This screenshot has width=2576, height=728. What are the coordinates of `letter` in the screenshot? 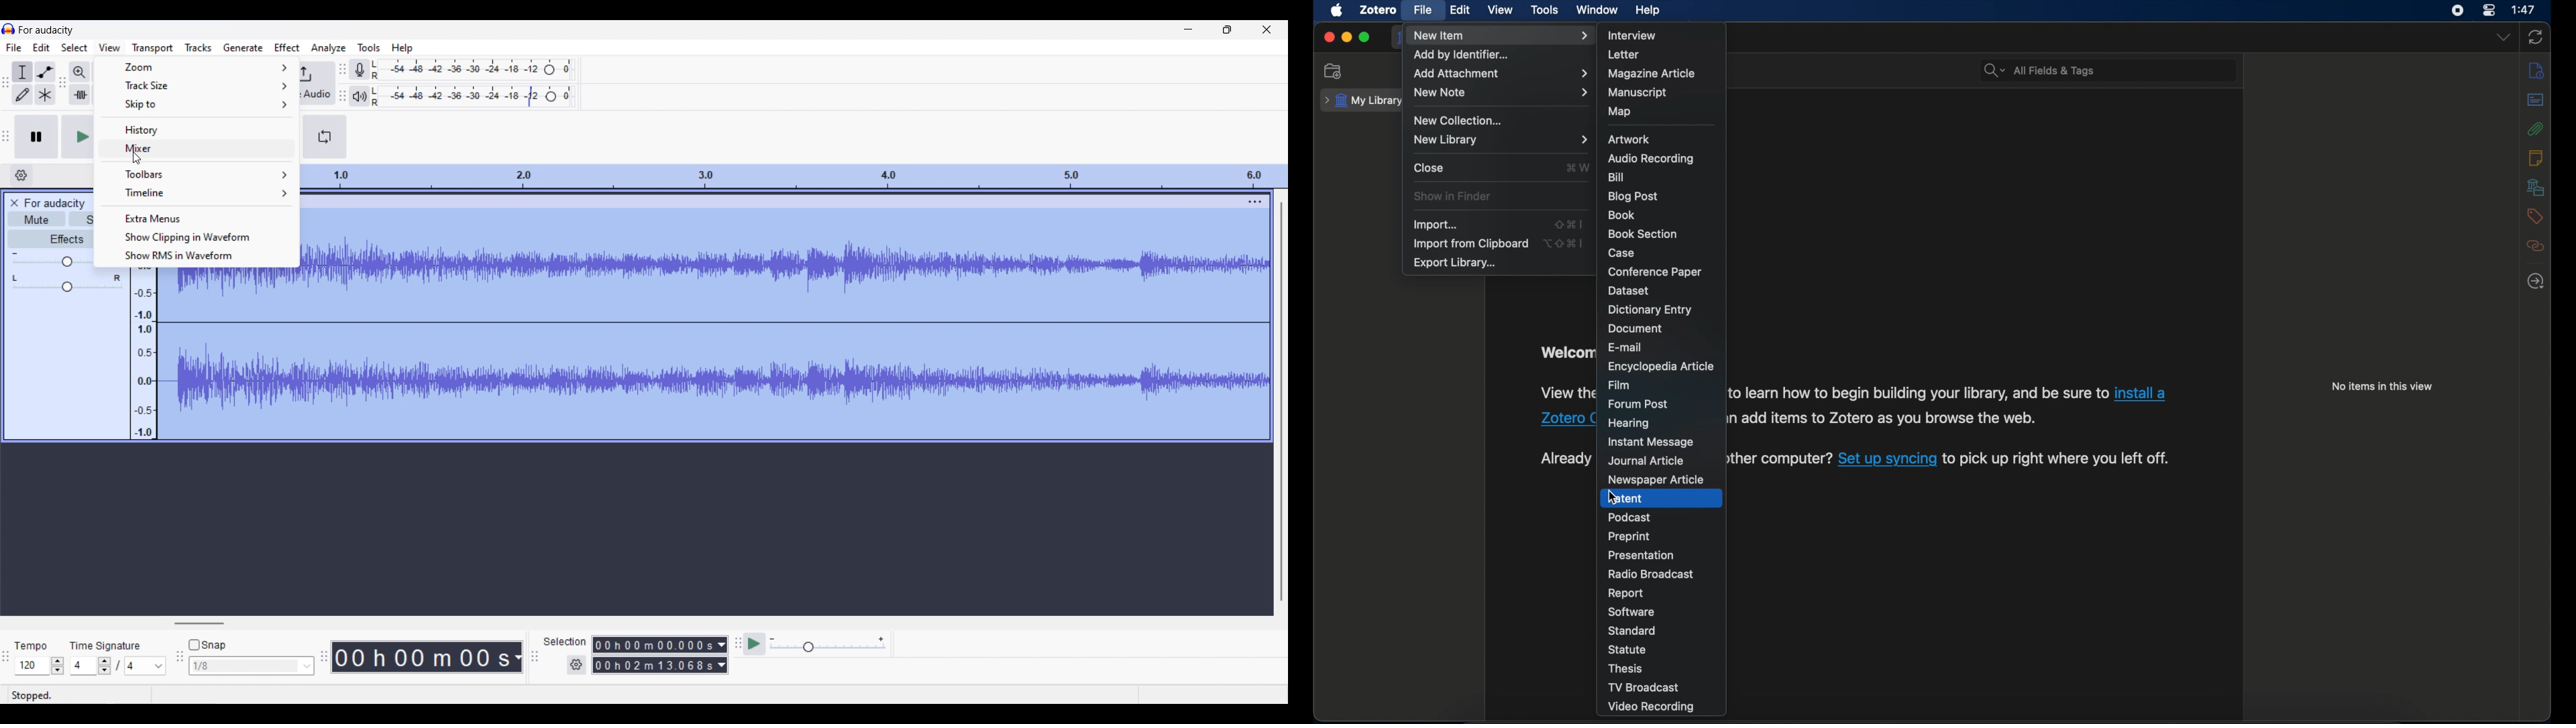 It's located at (1625, 54).